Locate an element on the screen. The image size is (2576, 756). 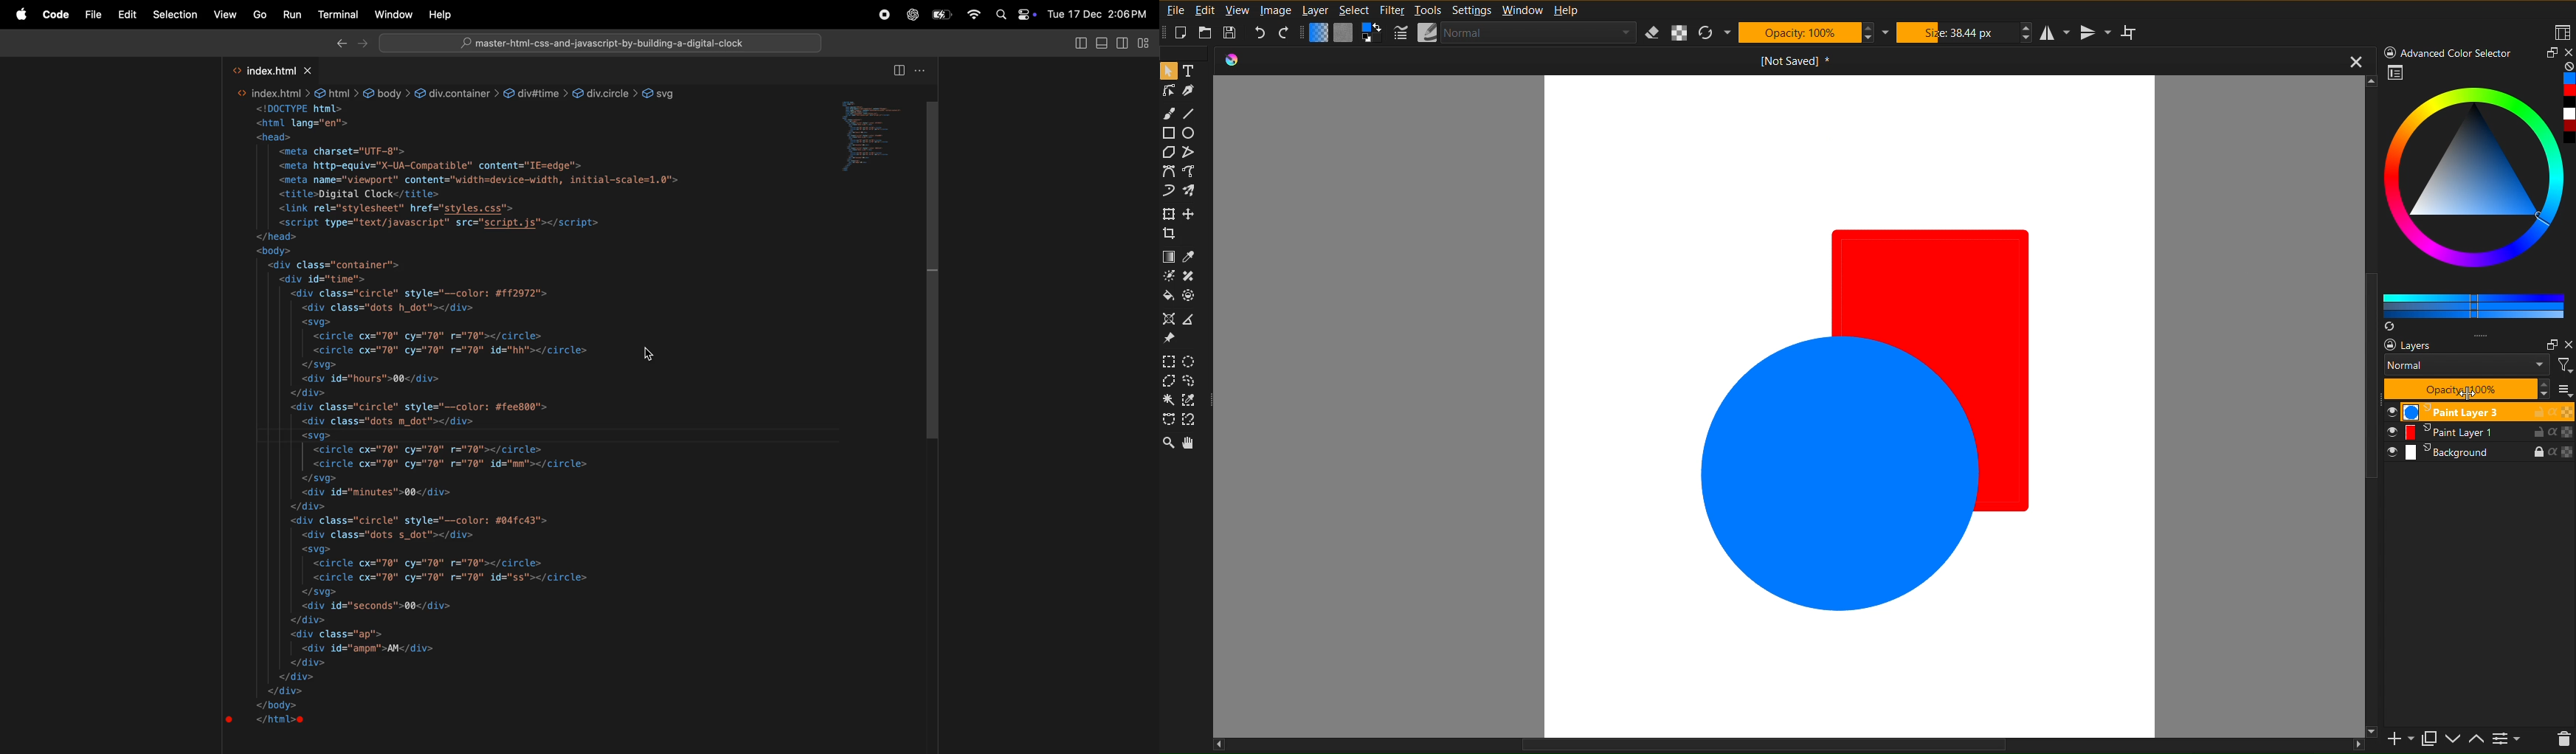
Advanced Color Selector is located at coordinates (2479, 199).